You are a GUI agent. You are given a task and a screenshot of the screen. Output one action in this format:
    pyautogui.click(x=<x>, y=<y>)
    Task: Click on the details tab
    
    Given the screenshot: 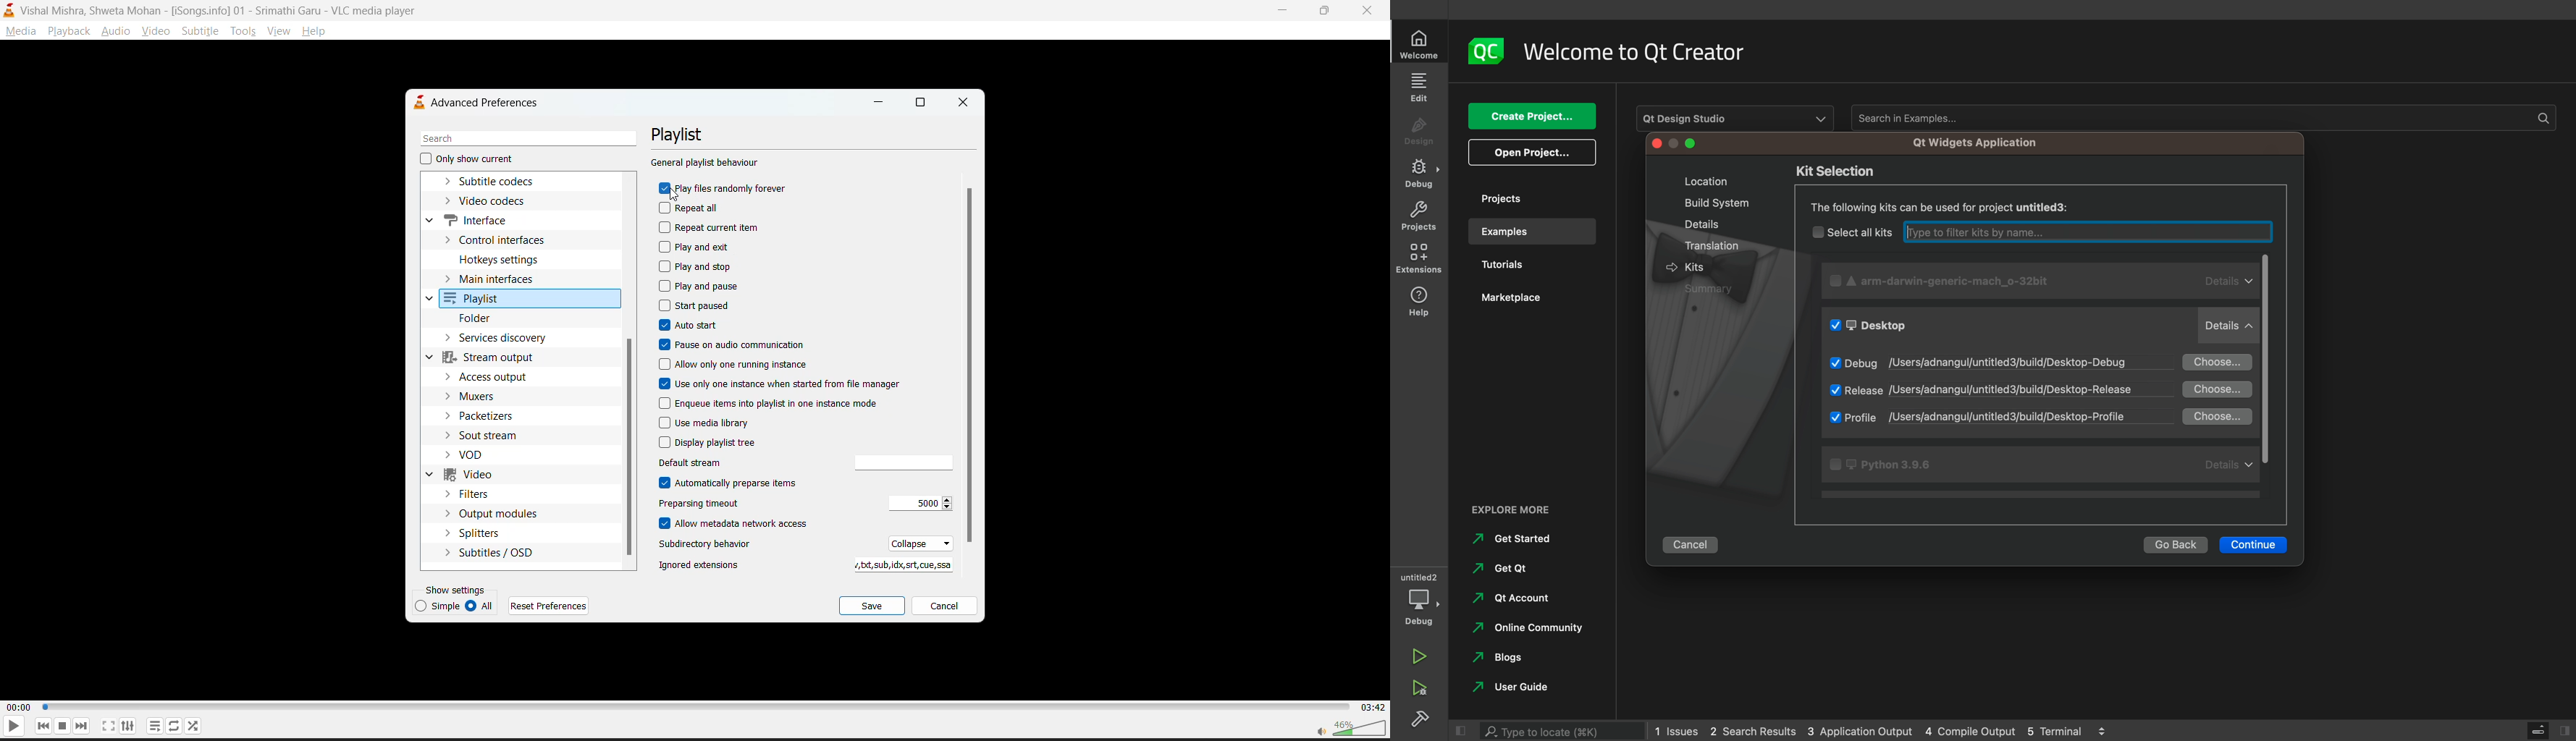 What is the action you would take?
    pyautogui.click(x=1698, y=223)
    